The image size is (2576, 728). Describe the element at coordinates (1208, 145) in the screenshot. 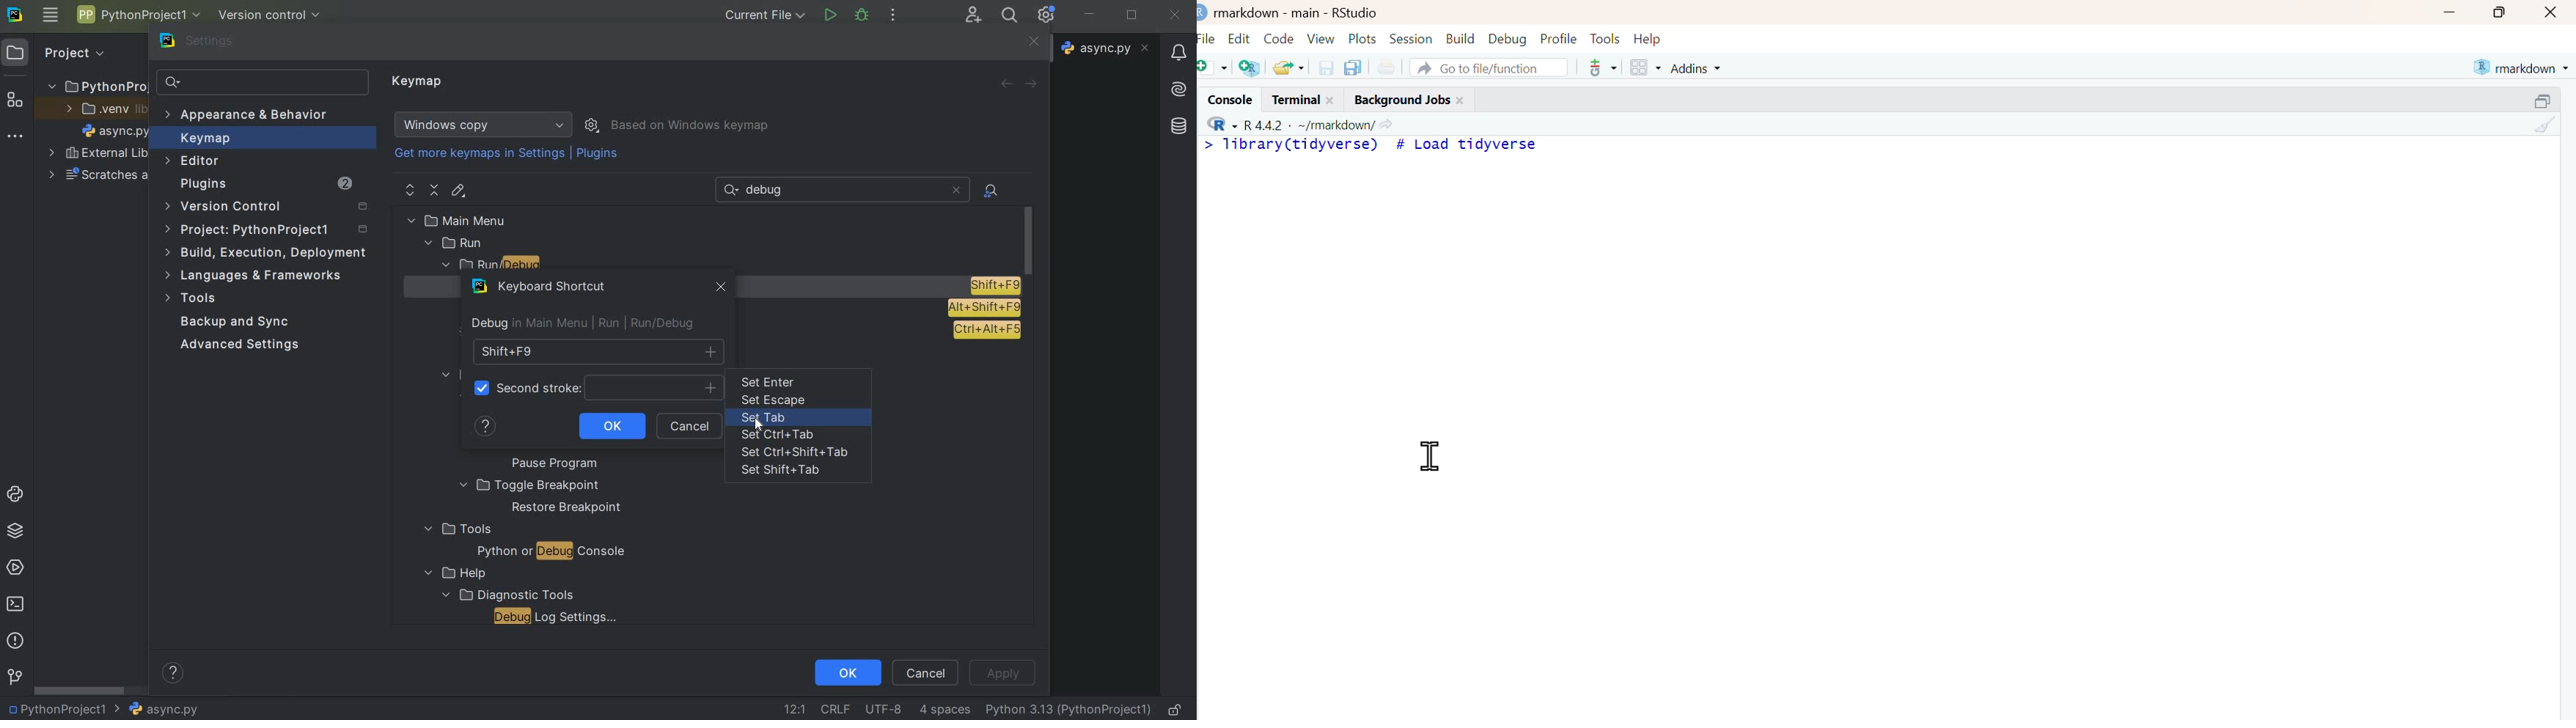

I see `>` at that location.